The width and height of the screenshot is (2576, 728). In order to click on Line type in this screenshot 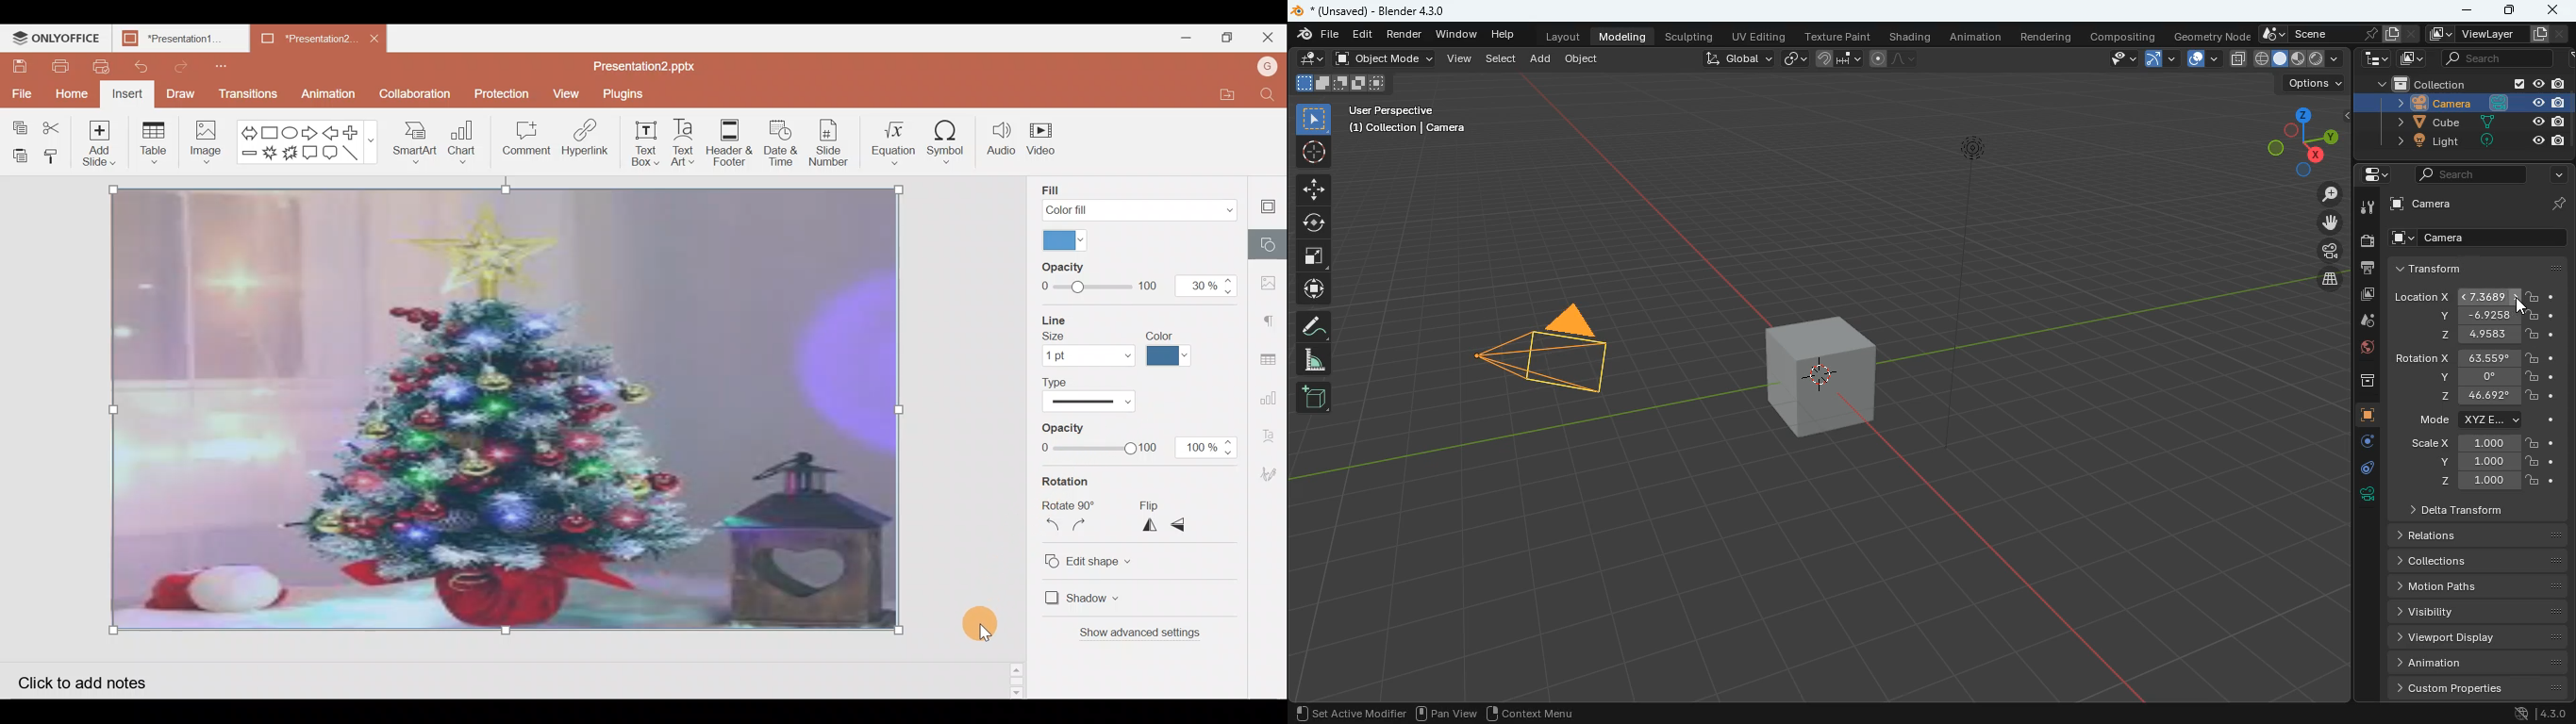, I will do `click(1096, 396)`.